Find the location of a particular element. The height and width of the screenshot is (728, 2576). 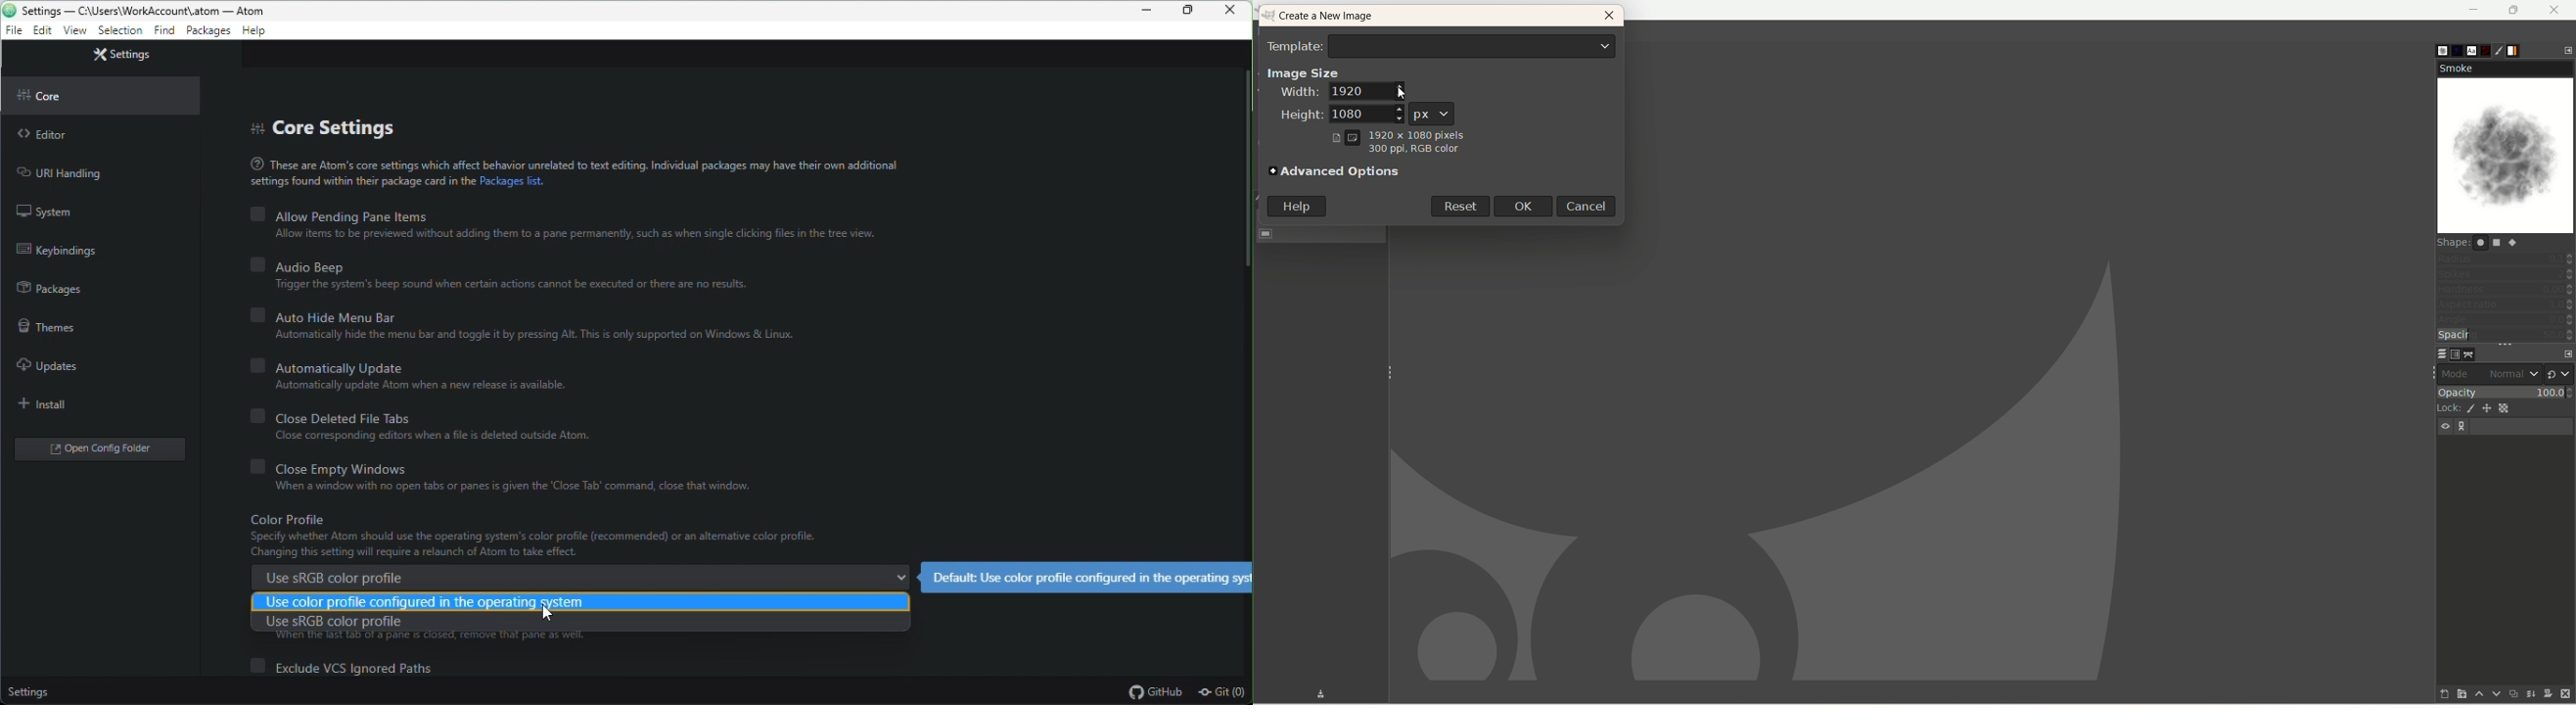

hardness is located at coordinates (2506, 291).